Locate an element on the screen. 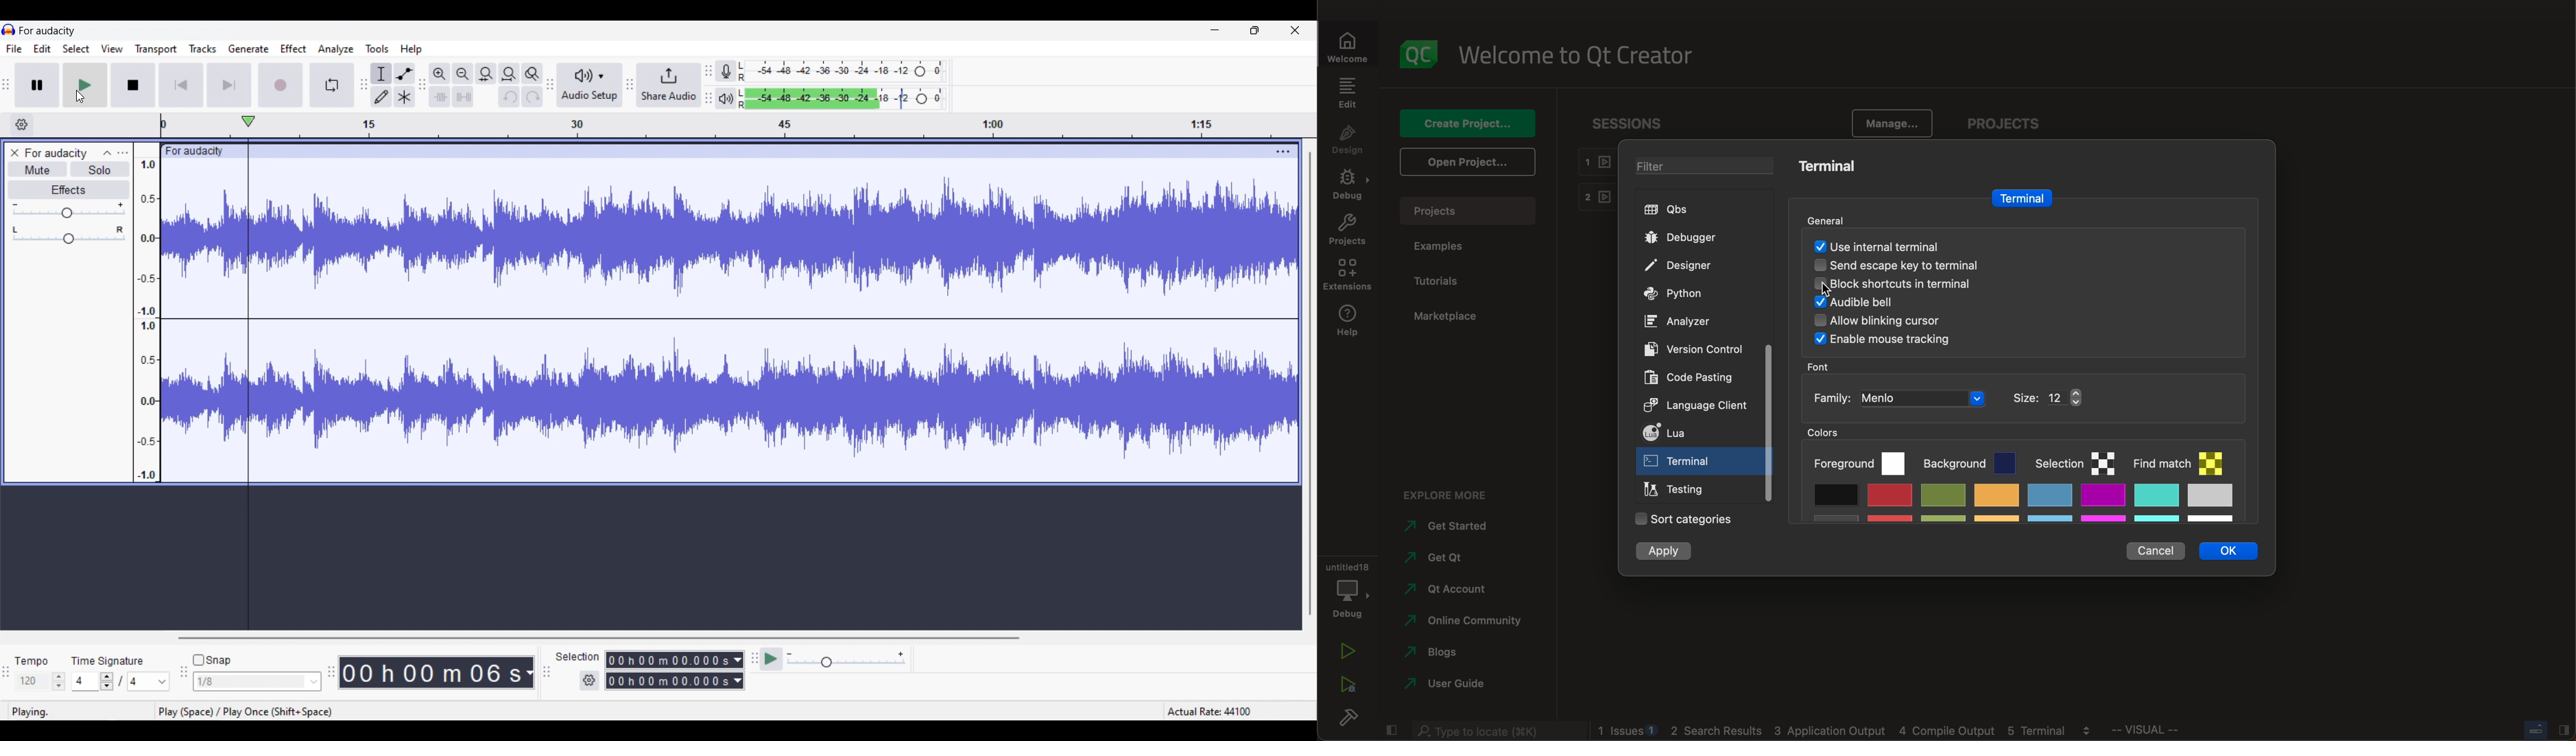 This screenshot has width=2576, height=756. Zoom in is located at coordinates (440, 74).